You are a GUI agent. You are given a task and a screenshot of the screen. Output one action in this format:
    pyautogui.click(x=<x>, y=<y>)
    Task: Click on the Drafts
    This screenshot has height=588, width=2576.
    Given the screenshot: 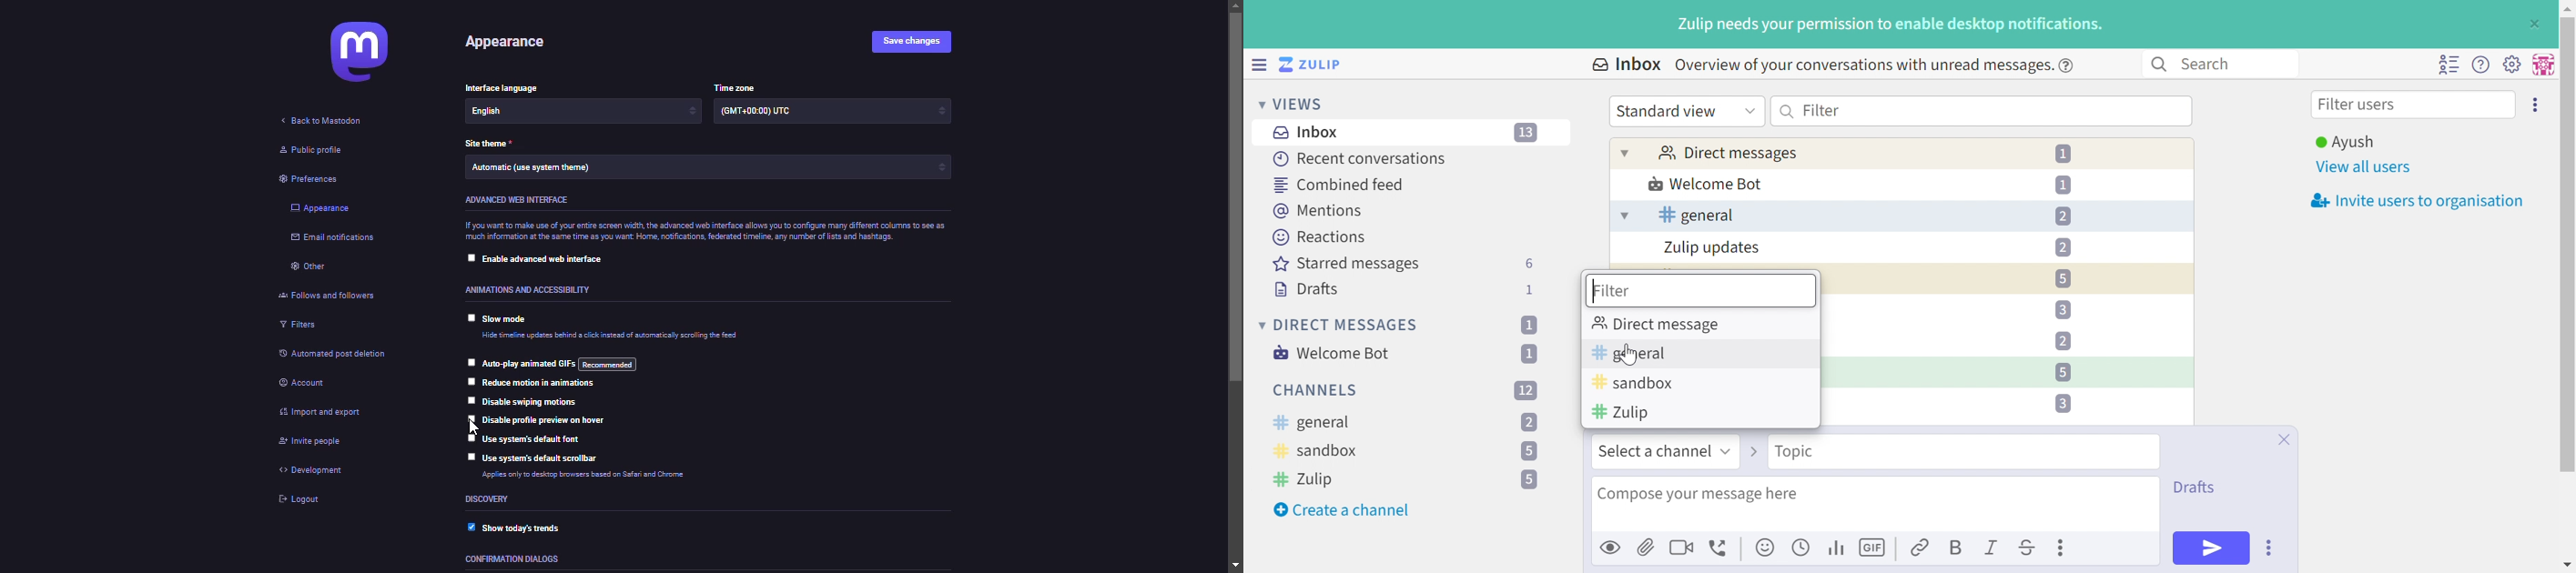 What is the action you would take?
    pyautogui.click(x=1307, y=291)
    